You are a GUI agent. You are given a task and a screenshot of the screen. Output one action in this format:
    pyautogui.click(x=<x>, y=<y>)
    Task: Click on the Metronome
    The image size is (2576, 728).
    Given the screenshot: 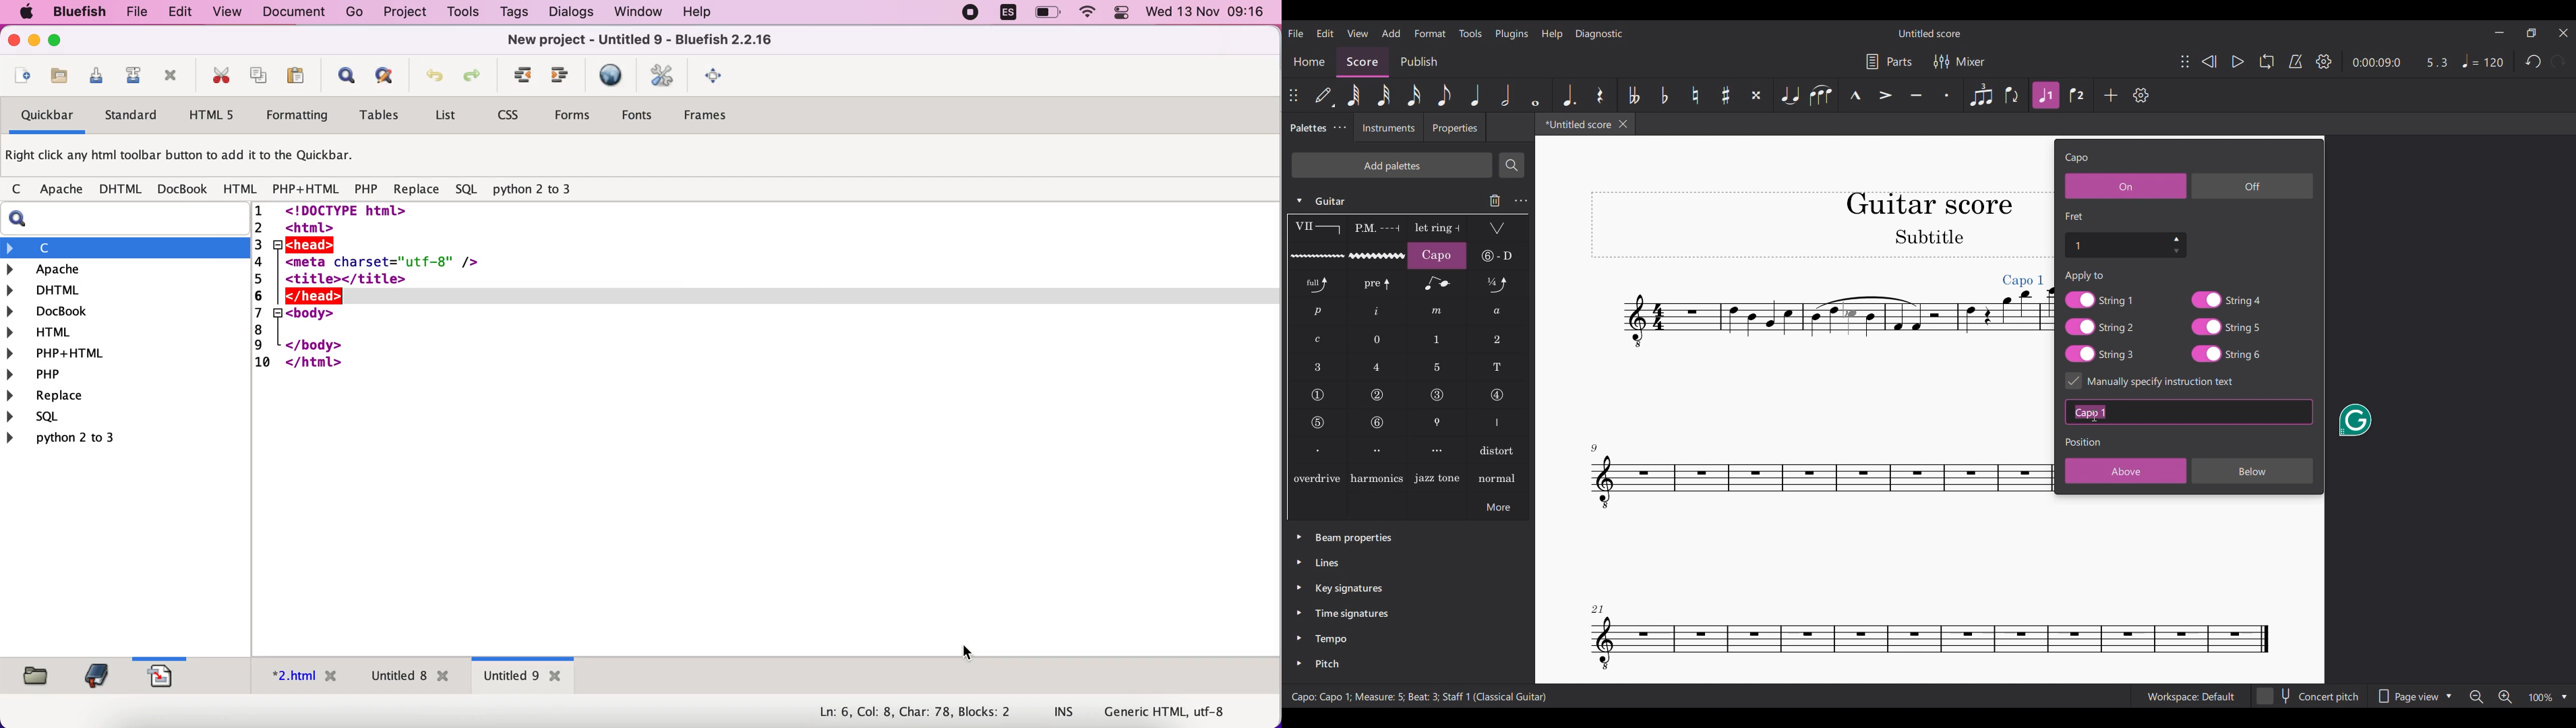 What is the action you would take?
    pyautogui.click(x=2296, y=61)
    